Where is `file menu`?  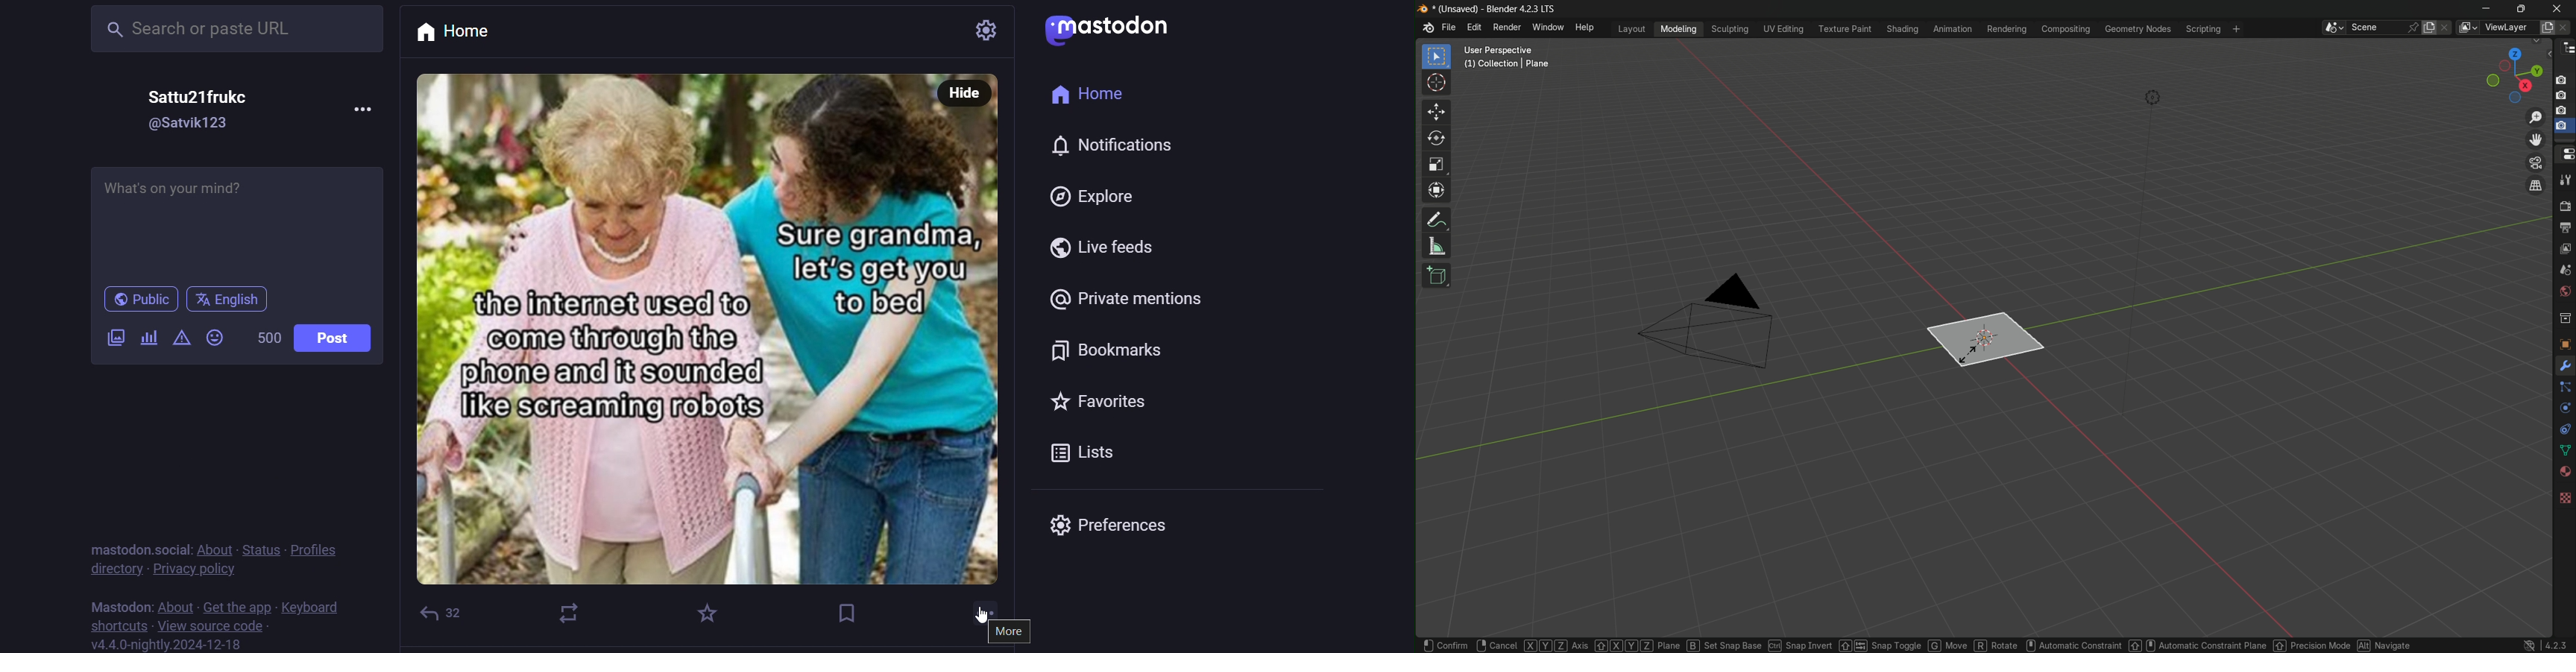
file menu is located at coordinates (1449, 28).